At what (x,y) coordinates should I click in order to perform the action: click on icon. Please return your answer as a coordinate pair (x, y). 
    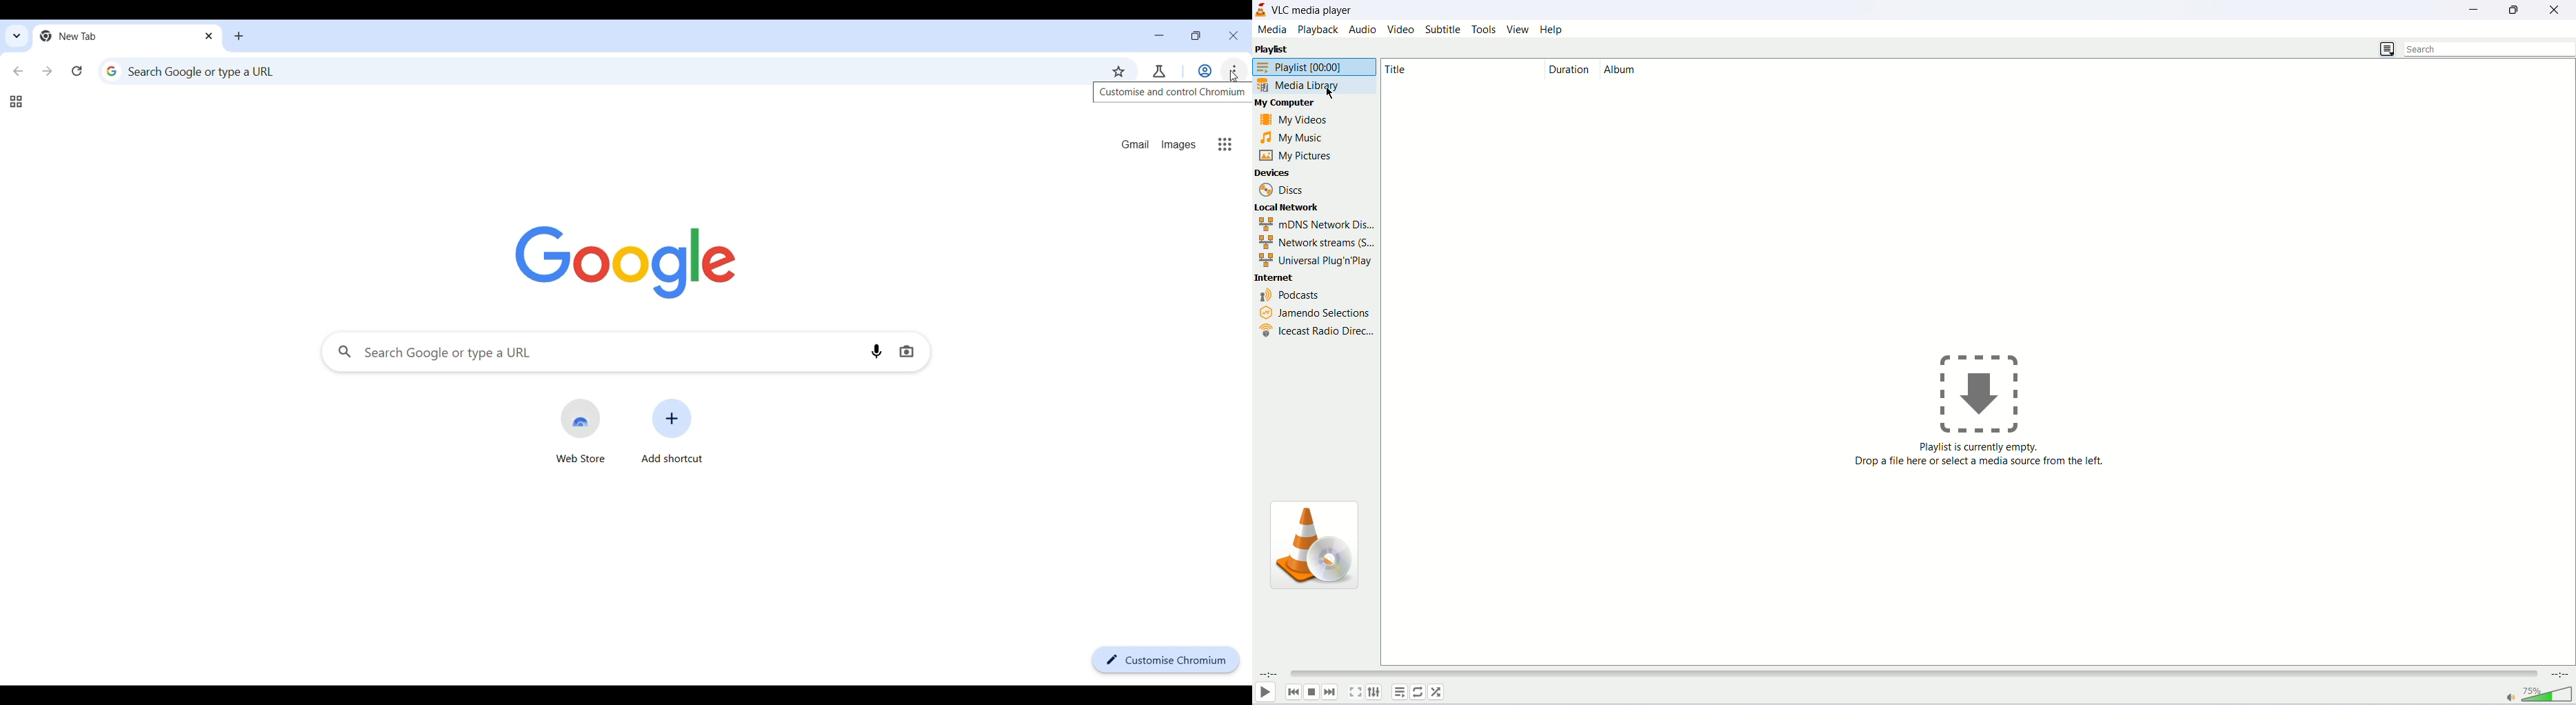
    Looking at the image, I should click on (1989, 390).